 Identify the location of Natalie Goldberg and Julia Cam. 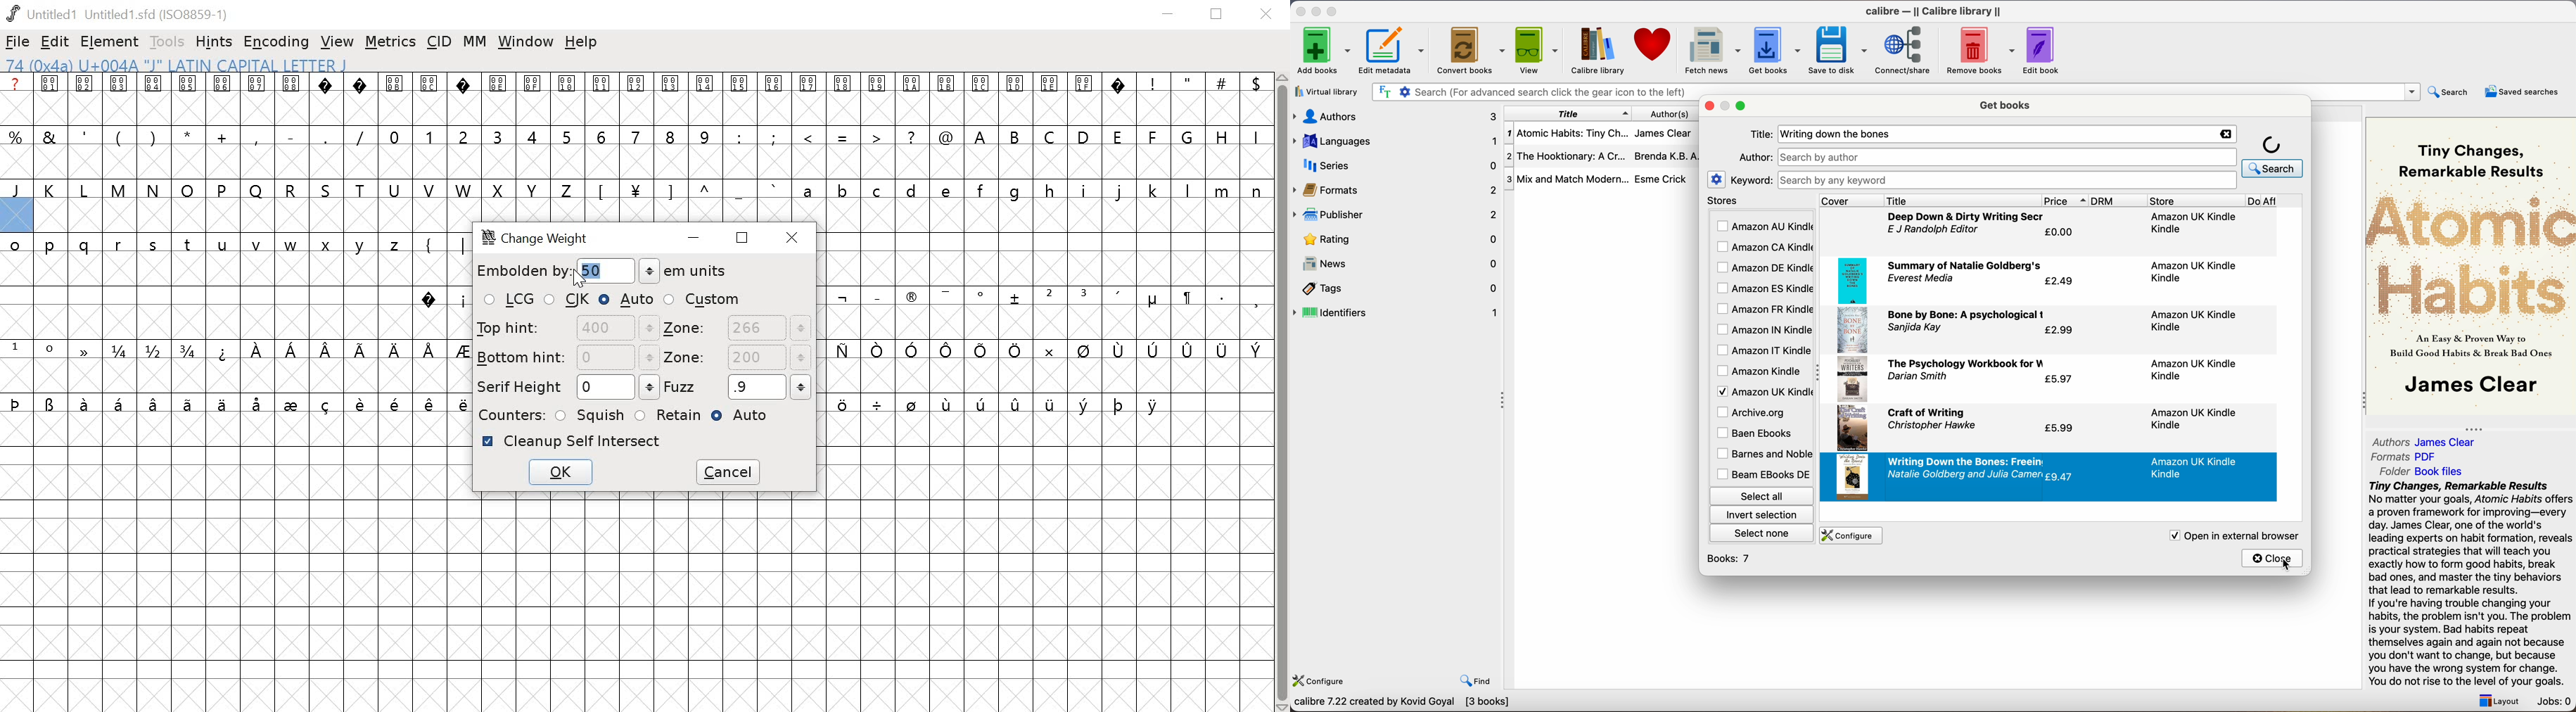
(1965, 475).